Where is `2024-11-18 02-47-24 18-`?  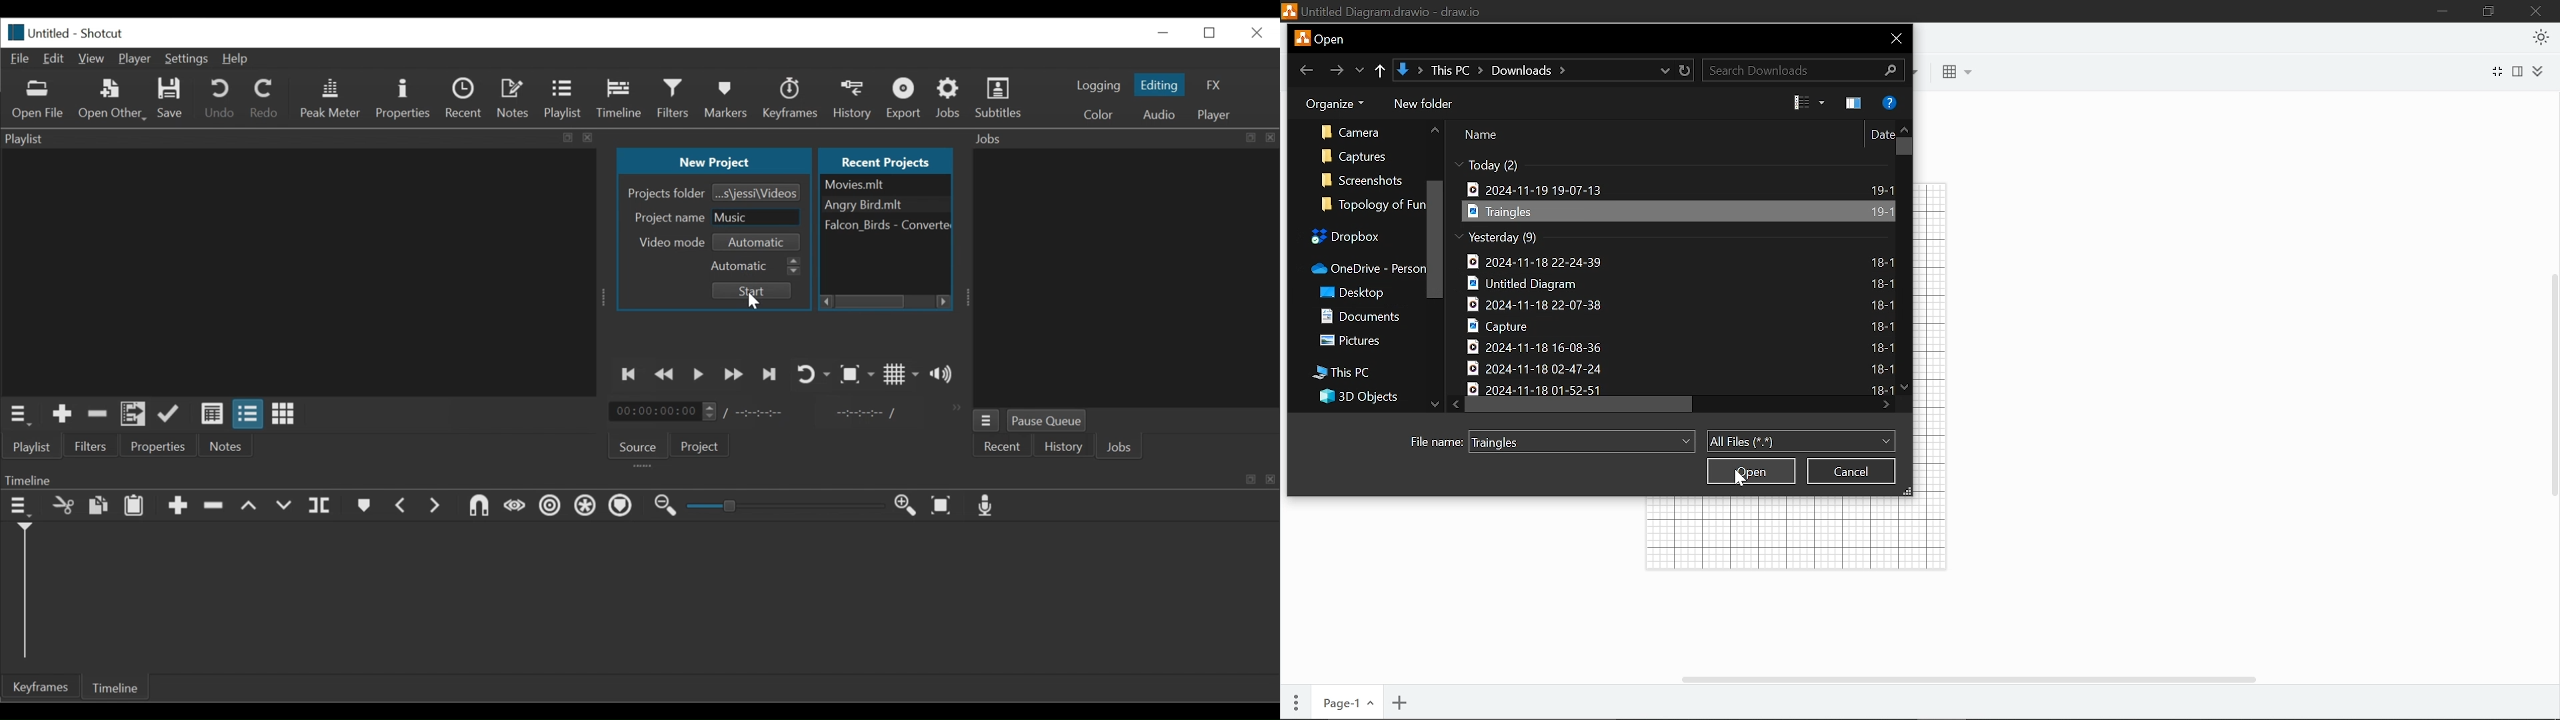 2024-11-18 02-47-24 18- is located at coordinates (1680, 367).